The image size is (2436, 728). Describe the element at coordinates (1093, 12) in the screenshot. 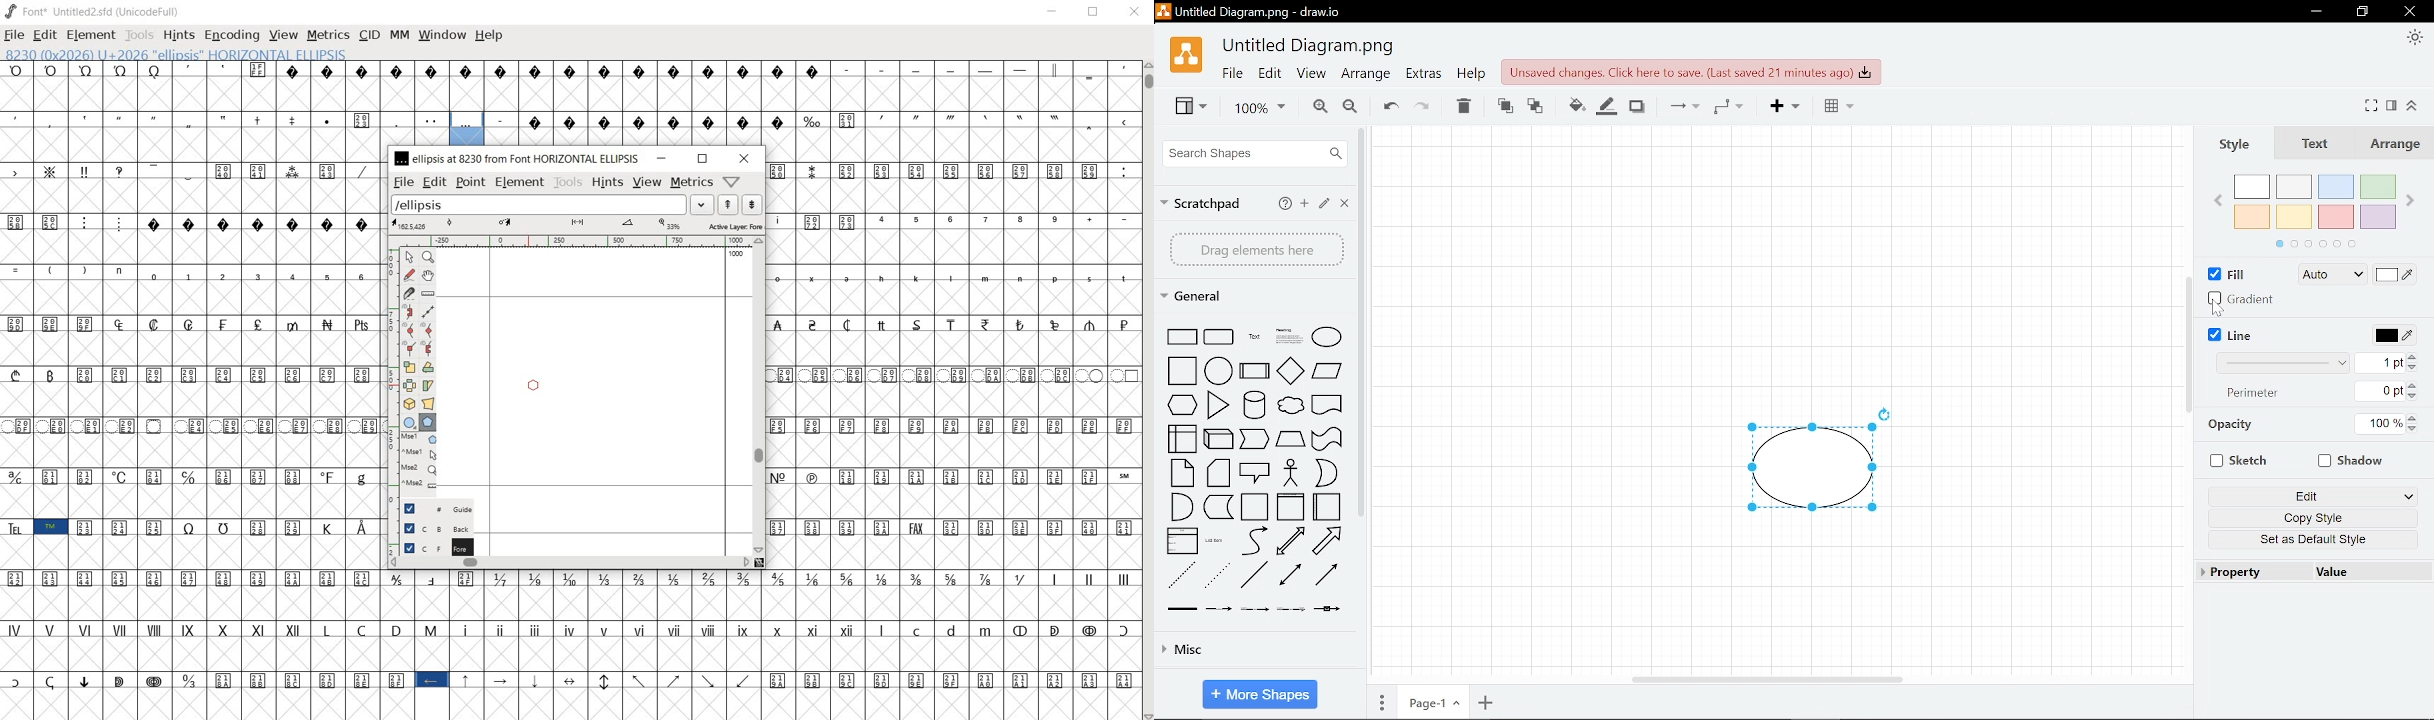

I see `RESTORE` at that location.